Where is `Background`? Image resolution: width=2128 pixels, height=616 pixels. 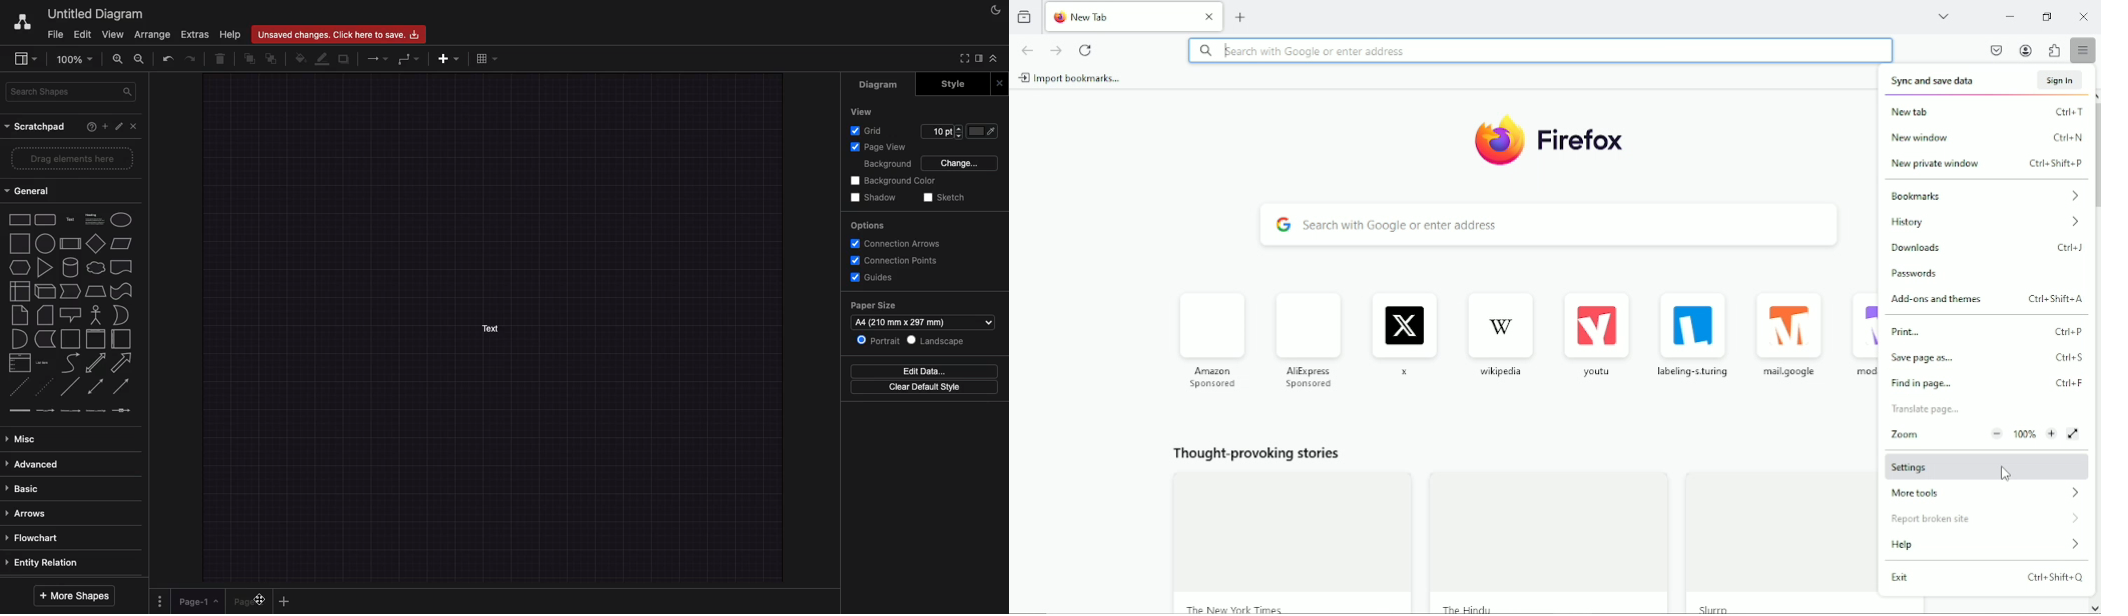
Background is located at coordinates (887, 165).